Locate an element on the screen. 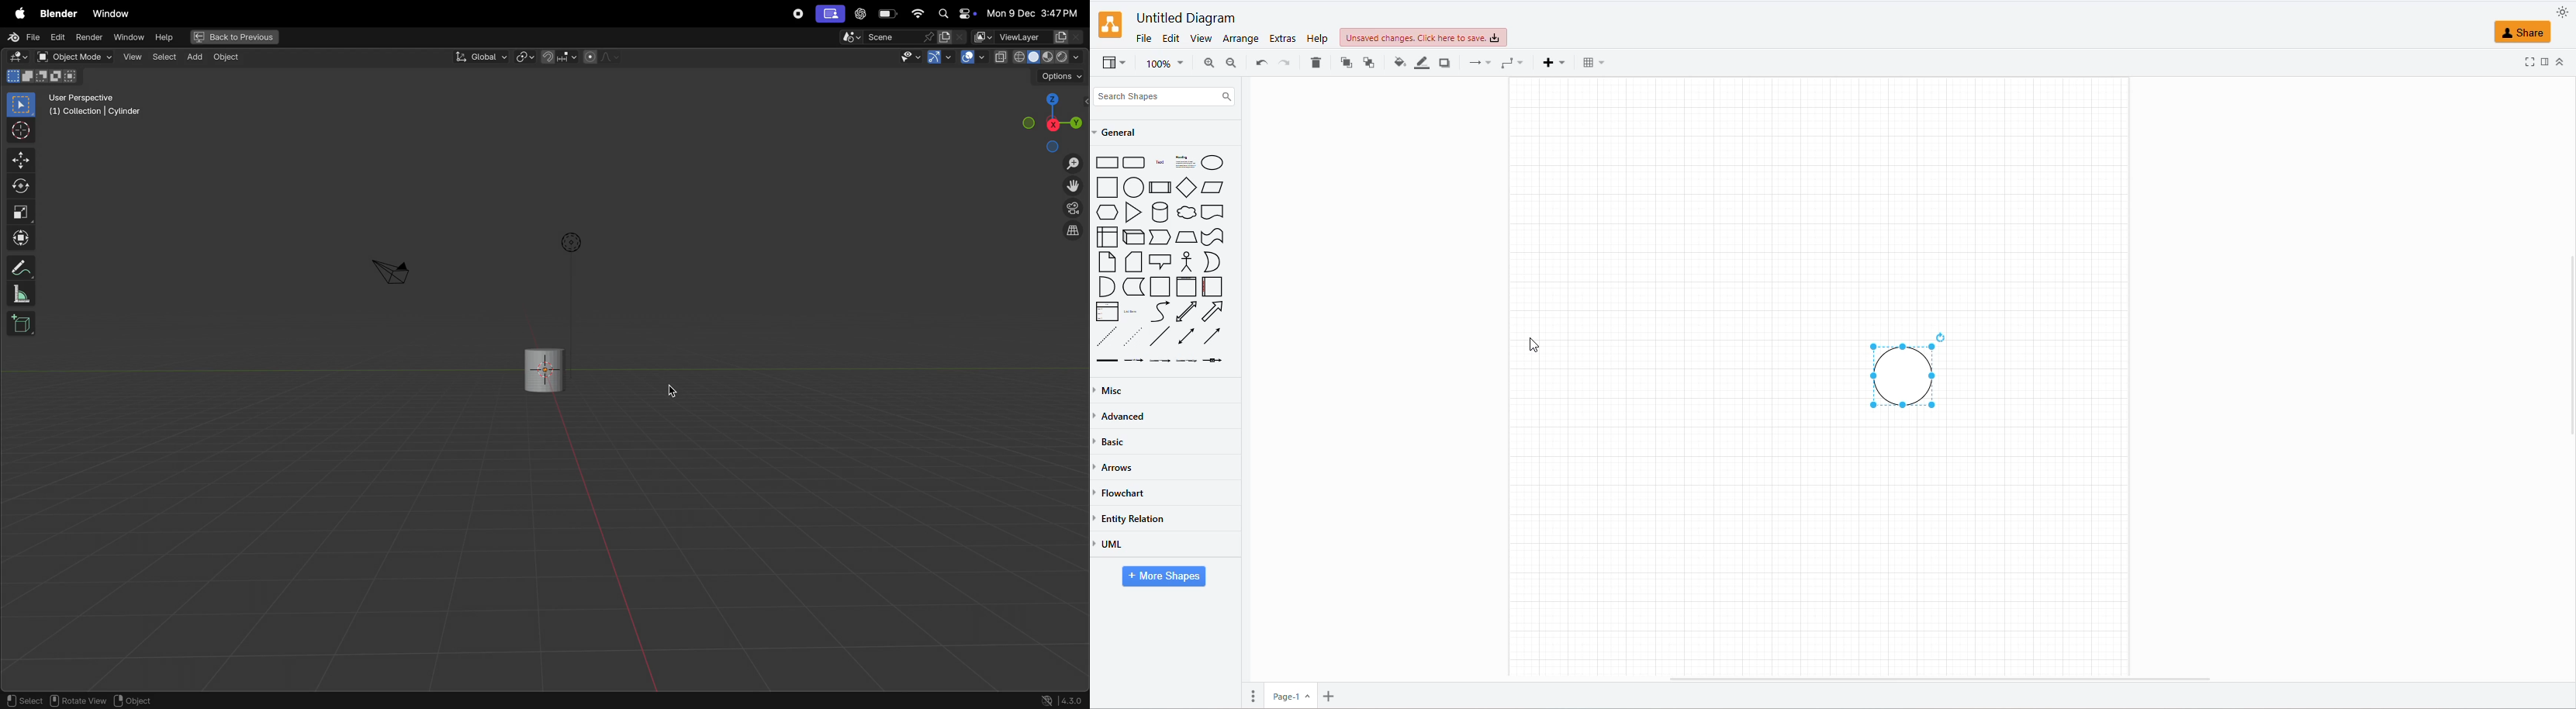 The width and height of the screenshot is (2576, 728). annotate is located at coordinates (19, 267).